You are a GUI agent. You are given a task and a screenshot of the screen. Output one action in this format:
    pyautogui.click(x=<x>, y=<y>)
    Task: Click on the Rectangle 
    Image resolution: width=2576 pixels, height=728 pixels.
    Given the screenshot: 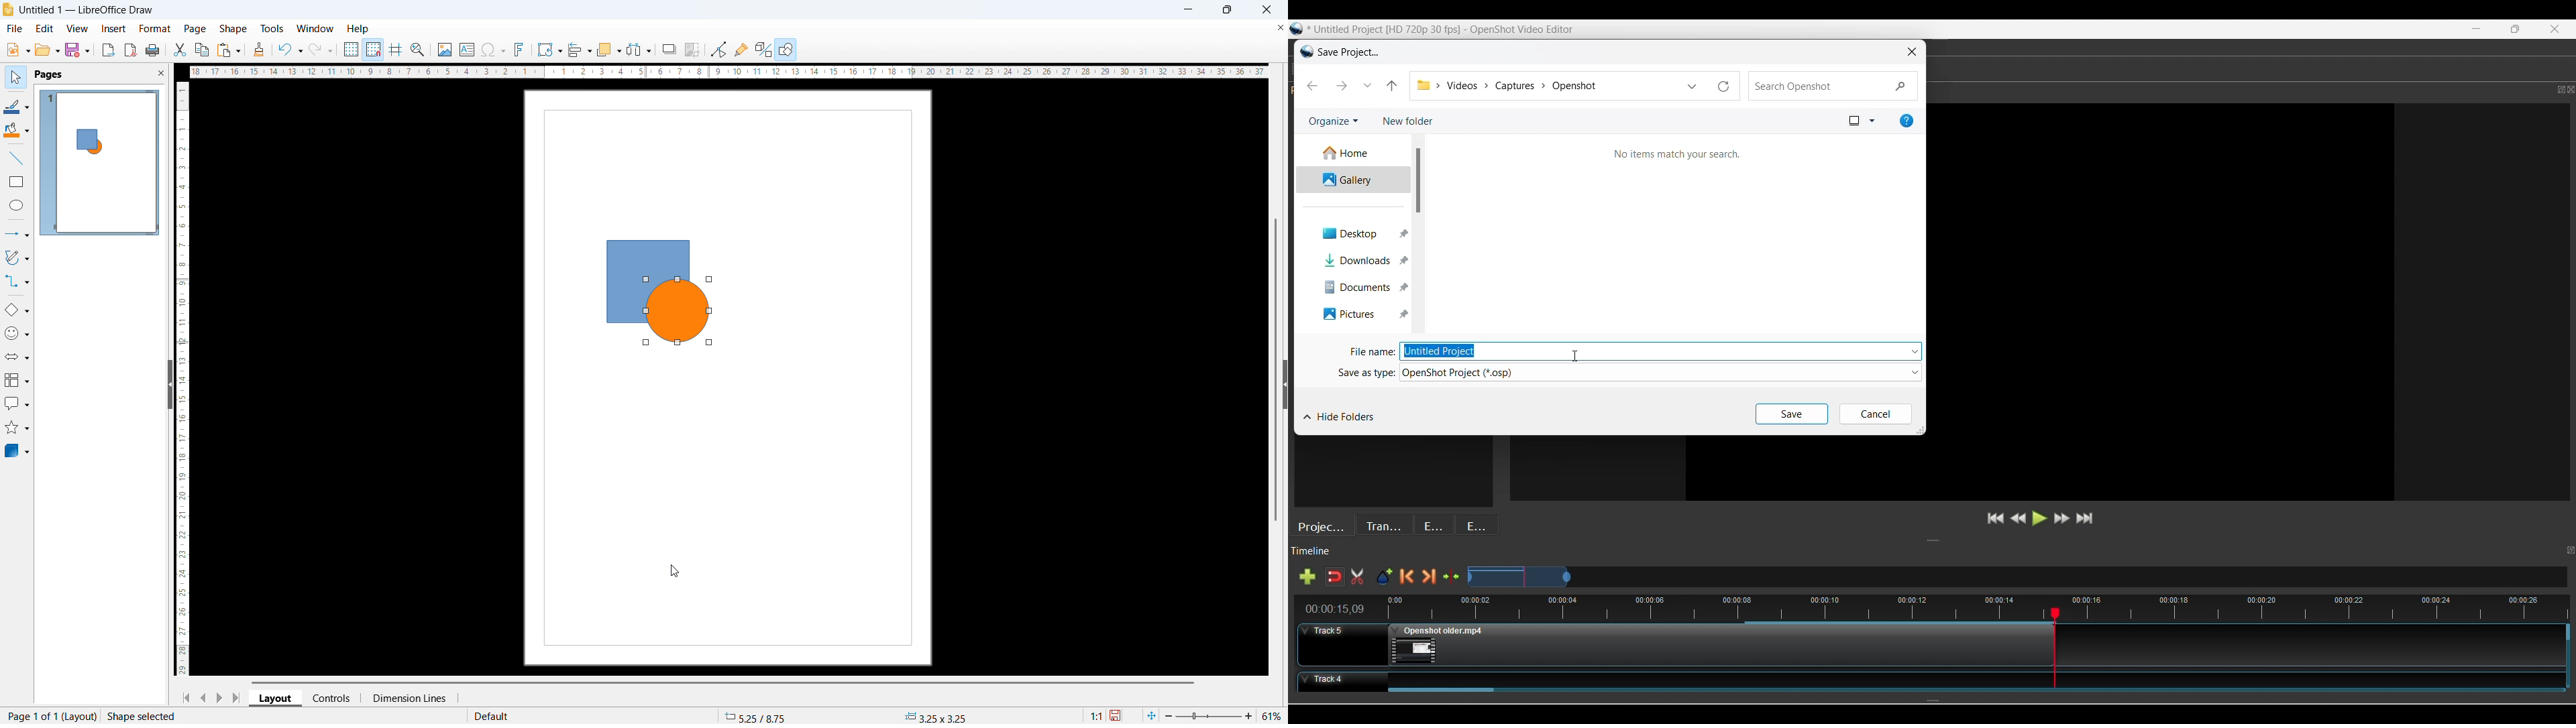 What is the action you would take?
    pyautogui.click(x=17, y=181)
    